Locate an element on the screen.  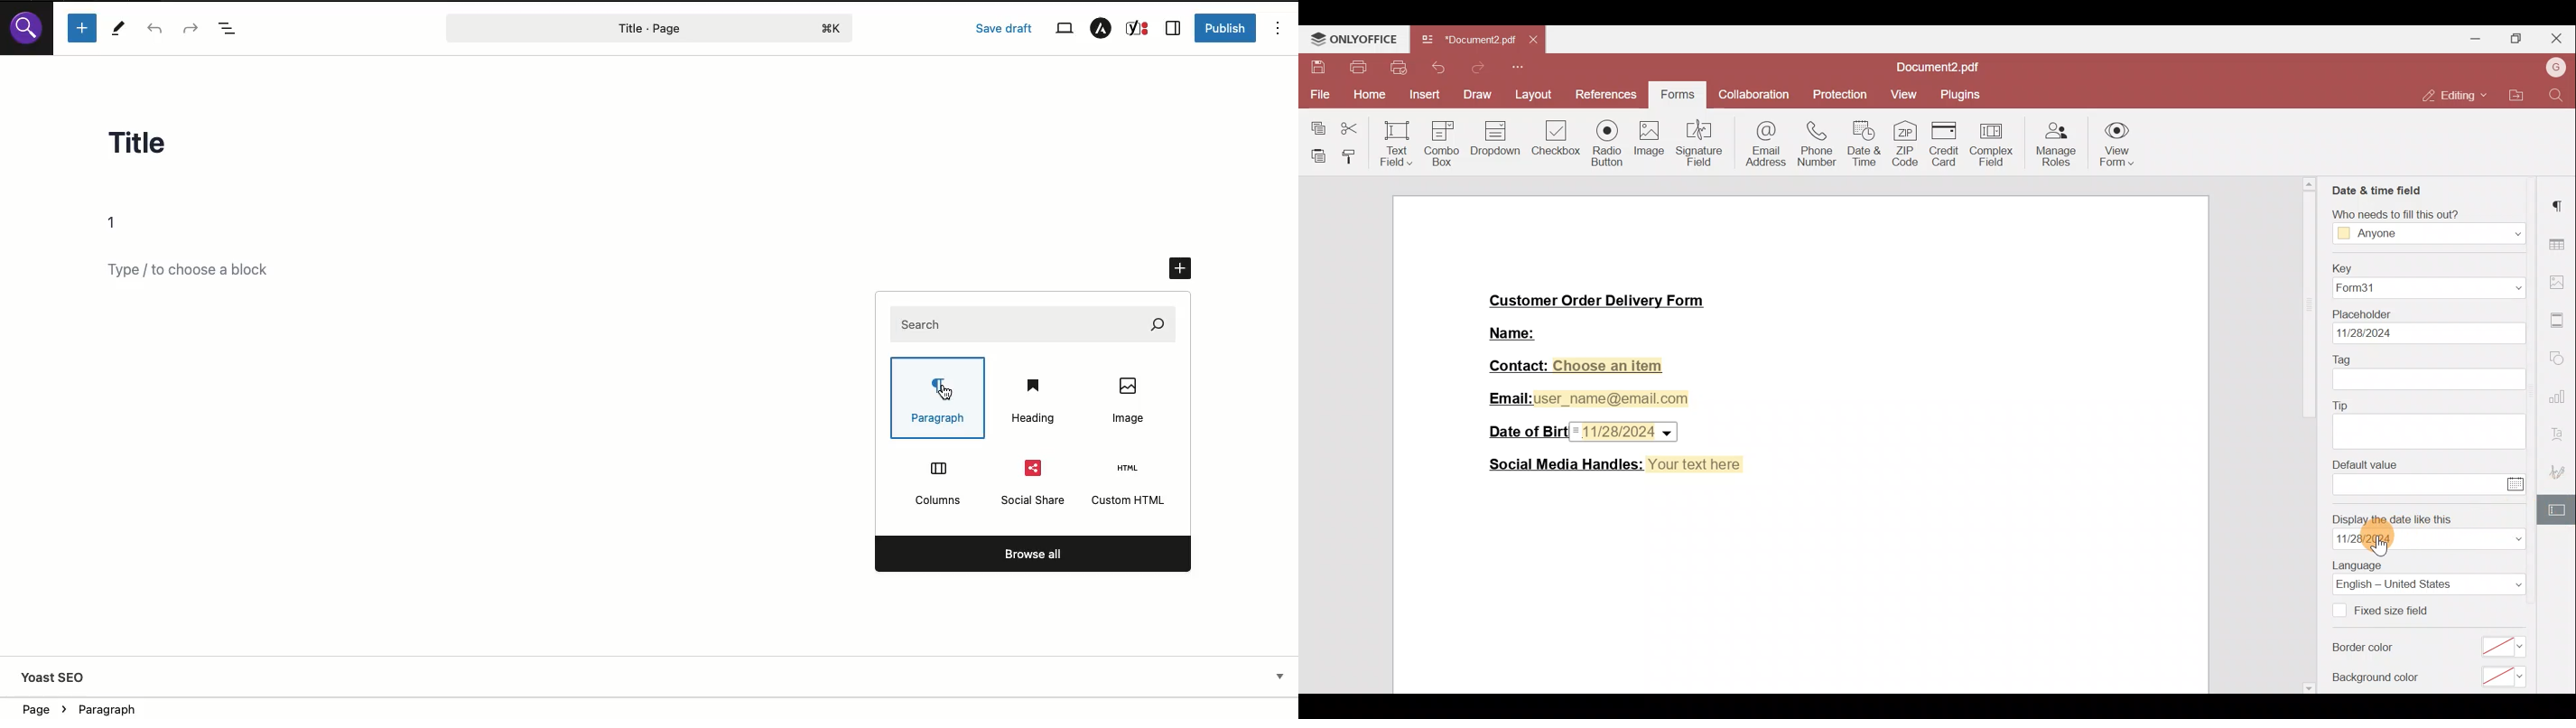
Editing mode is located at coordinates (2450, 95).